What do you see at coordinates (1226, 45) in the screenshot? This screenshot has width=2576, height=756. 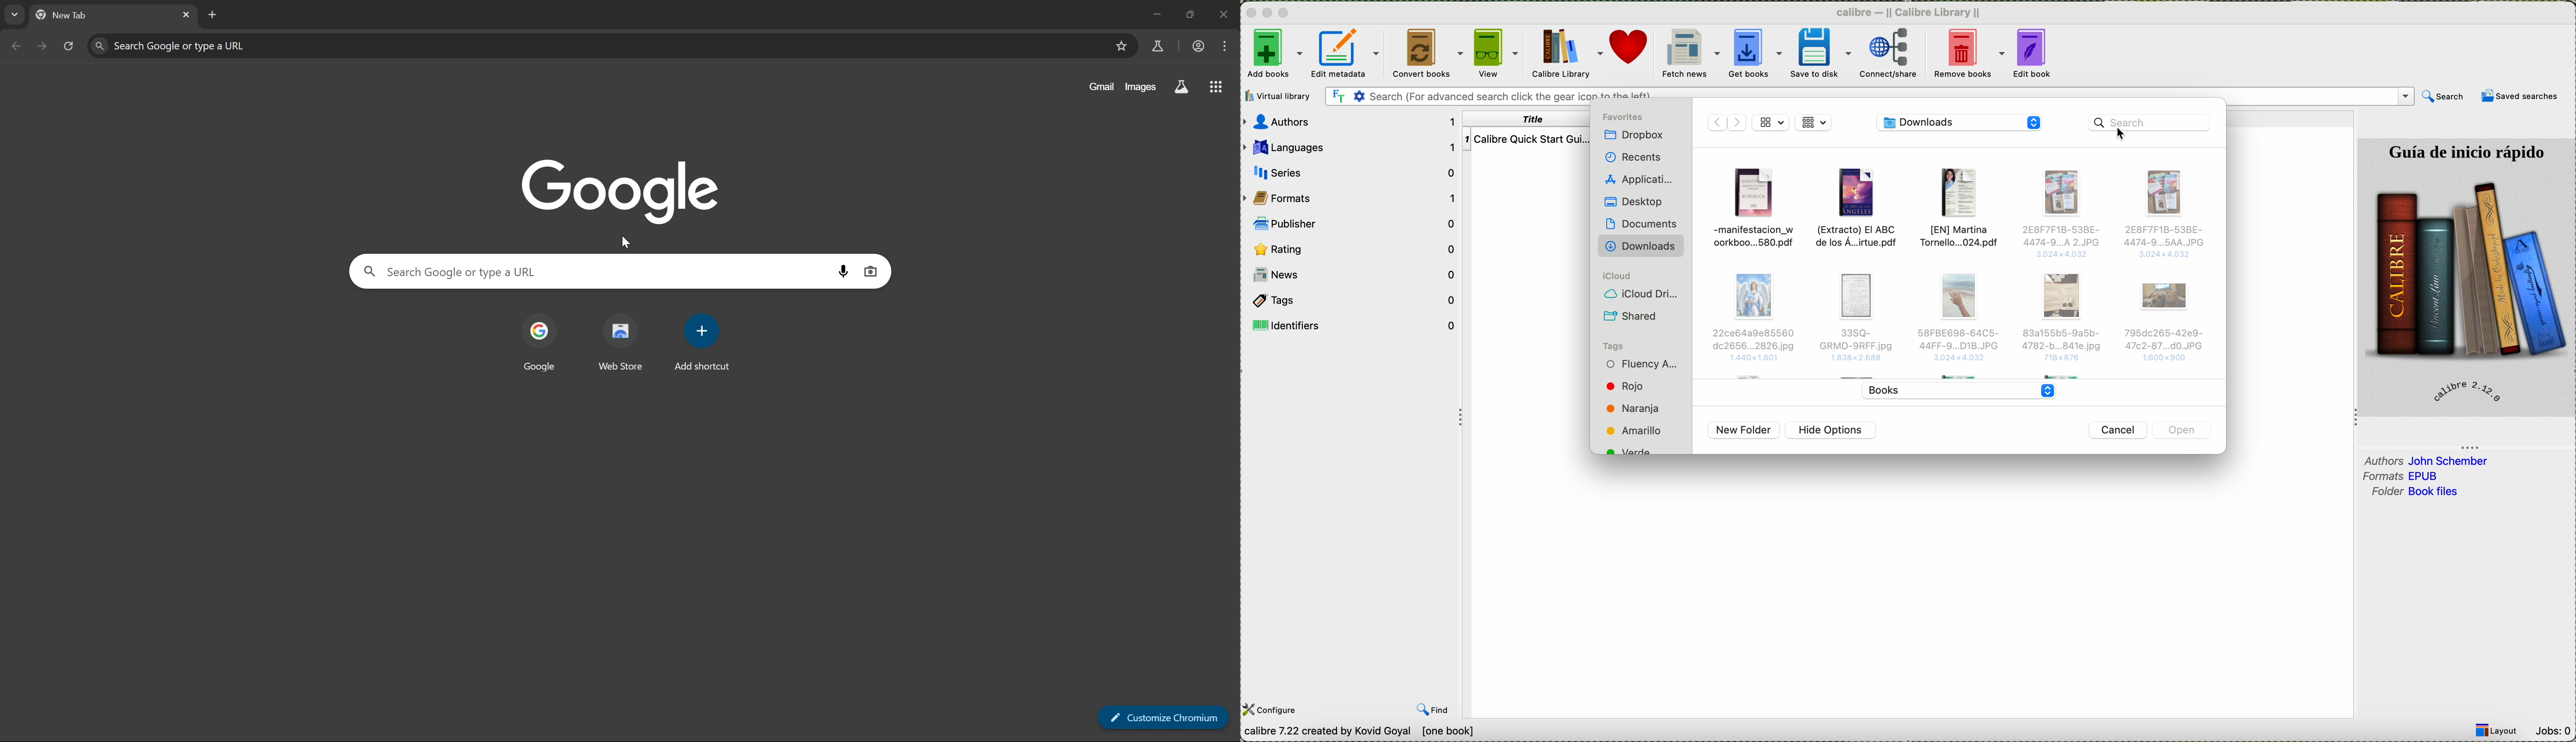 I see `customize and control chromium` at bounding box center [1226, 45].